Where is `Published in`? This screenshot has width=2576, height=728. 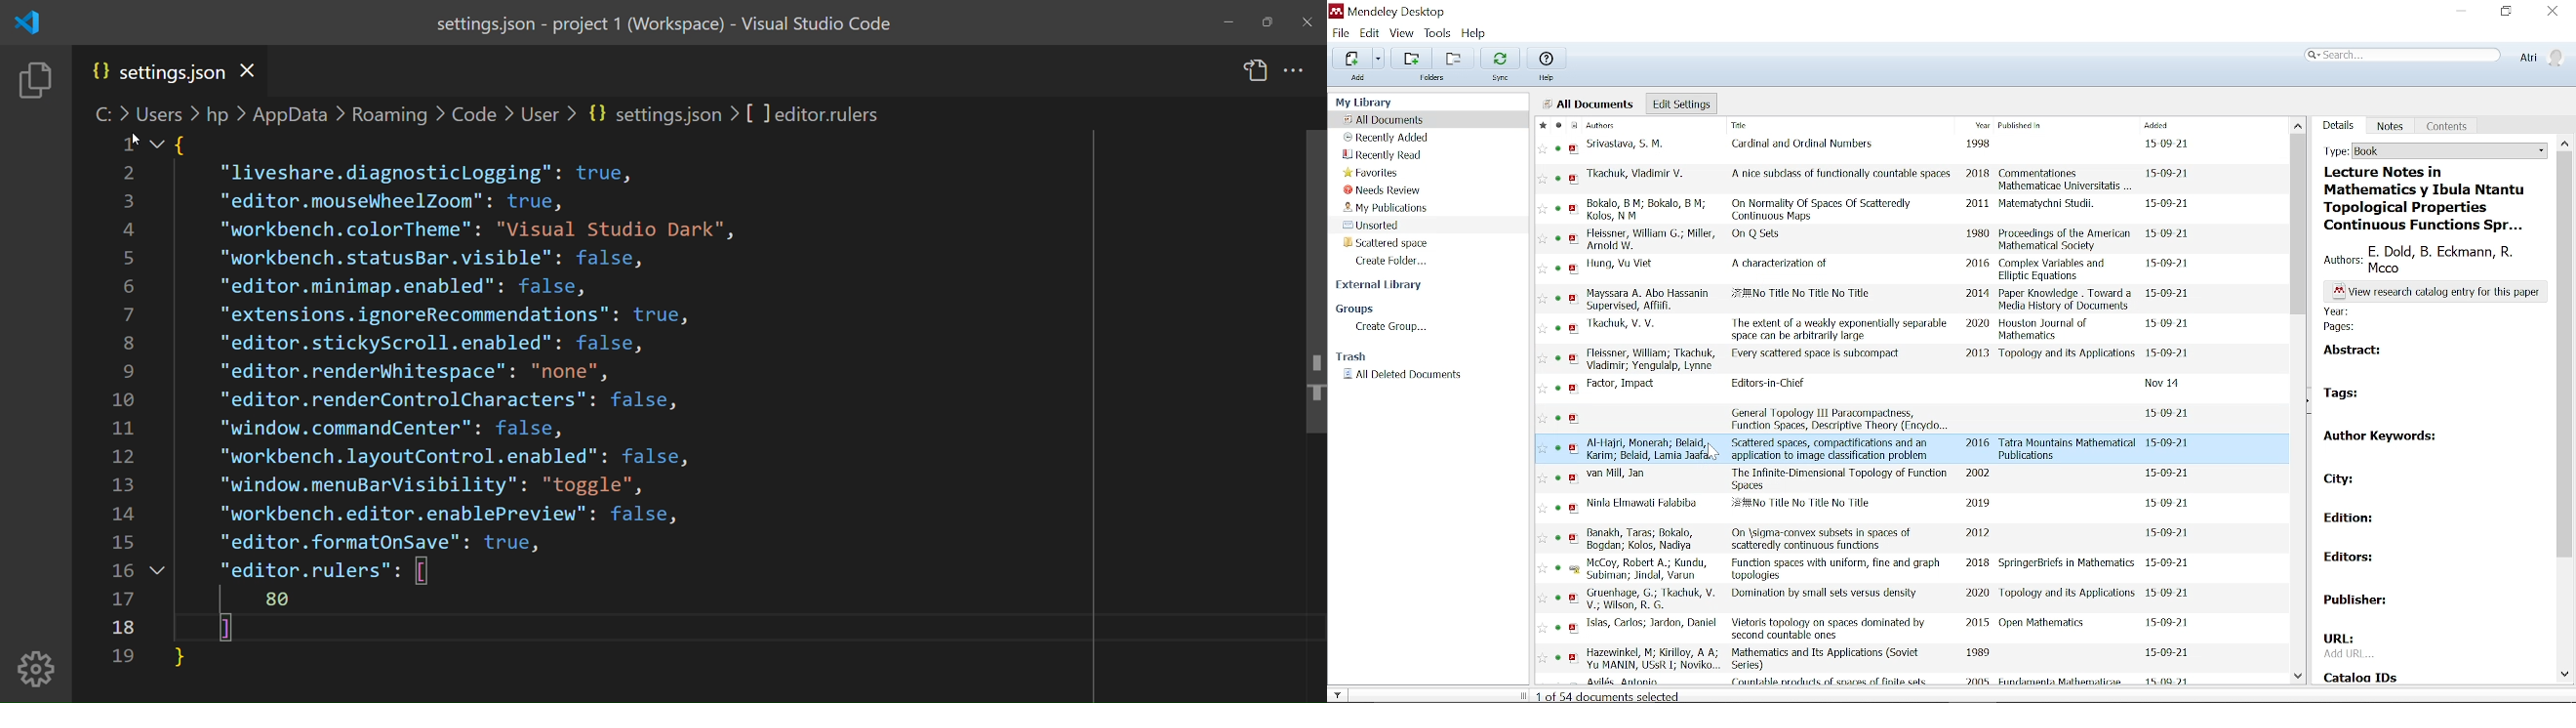 Published in is located at coordinates (2056, 127).